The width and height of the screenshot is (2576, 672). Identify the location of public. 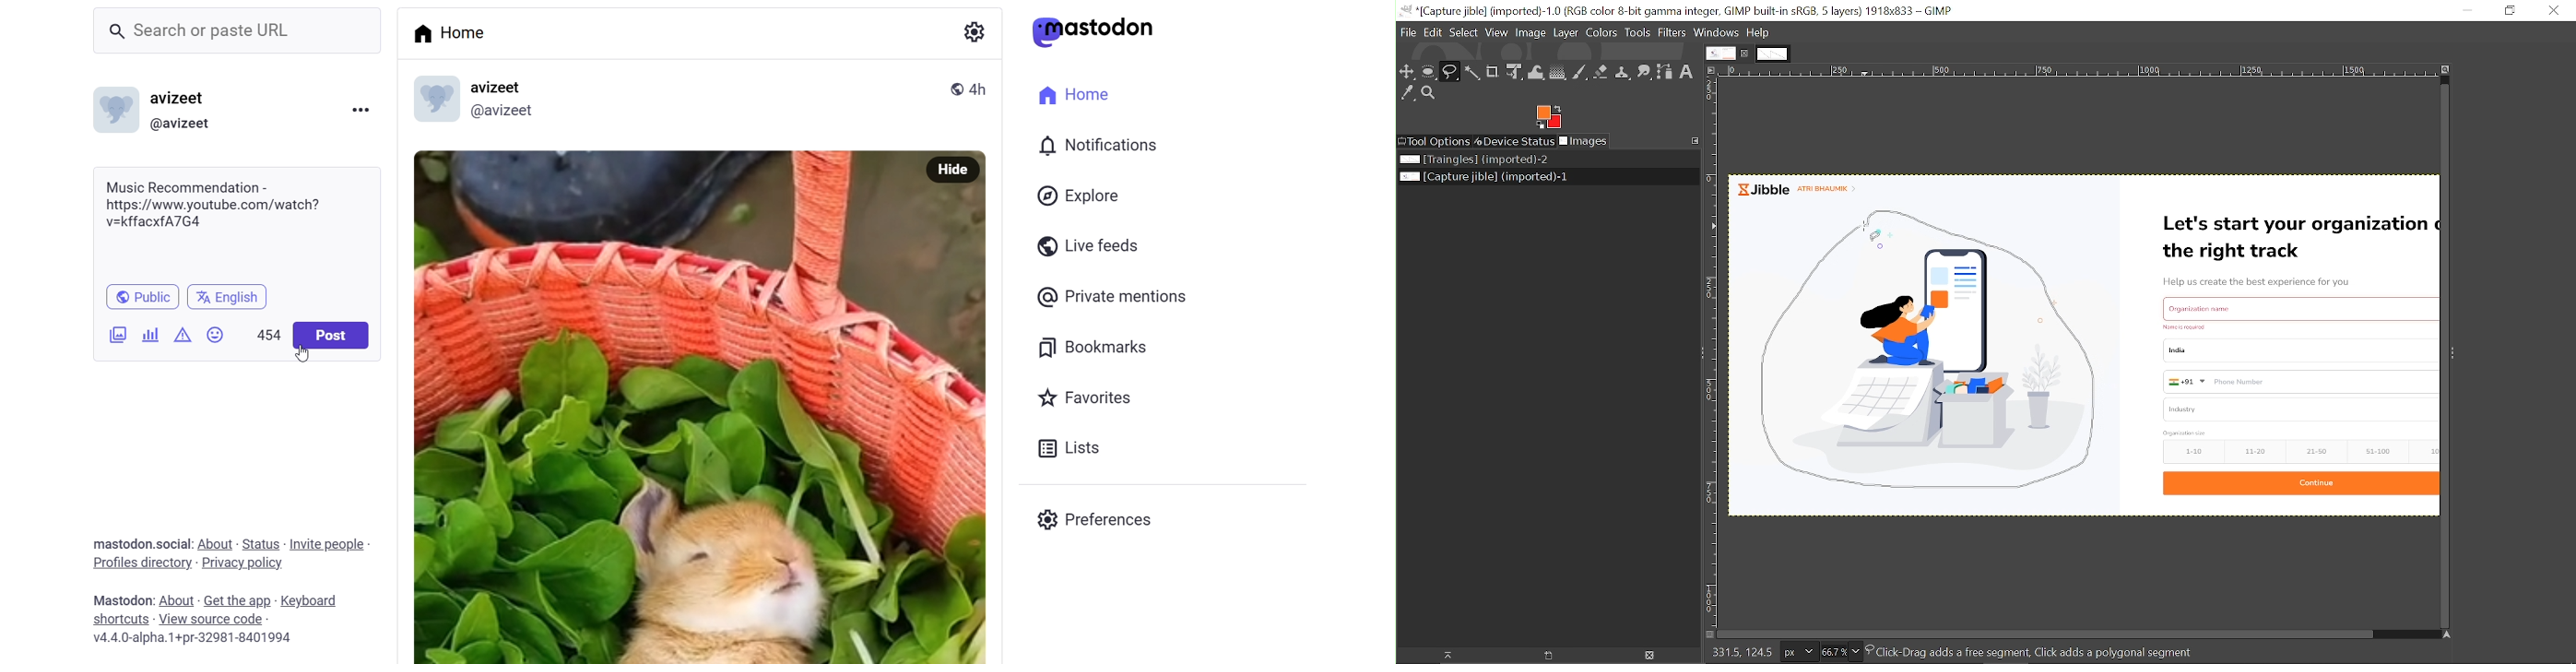
(957, 89).